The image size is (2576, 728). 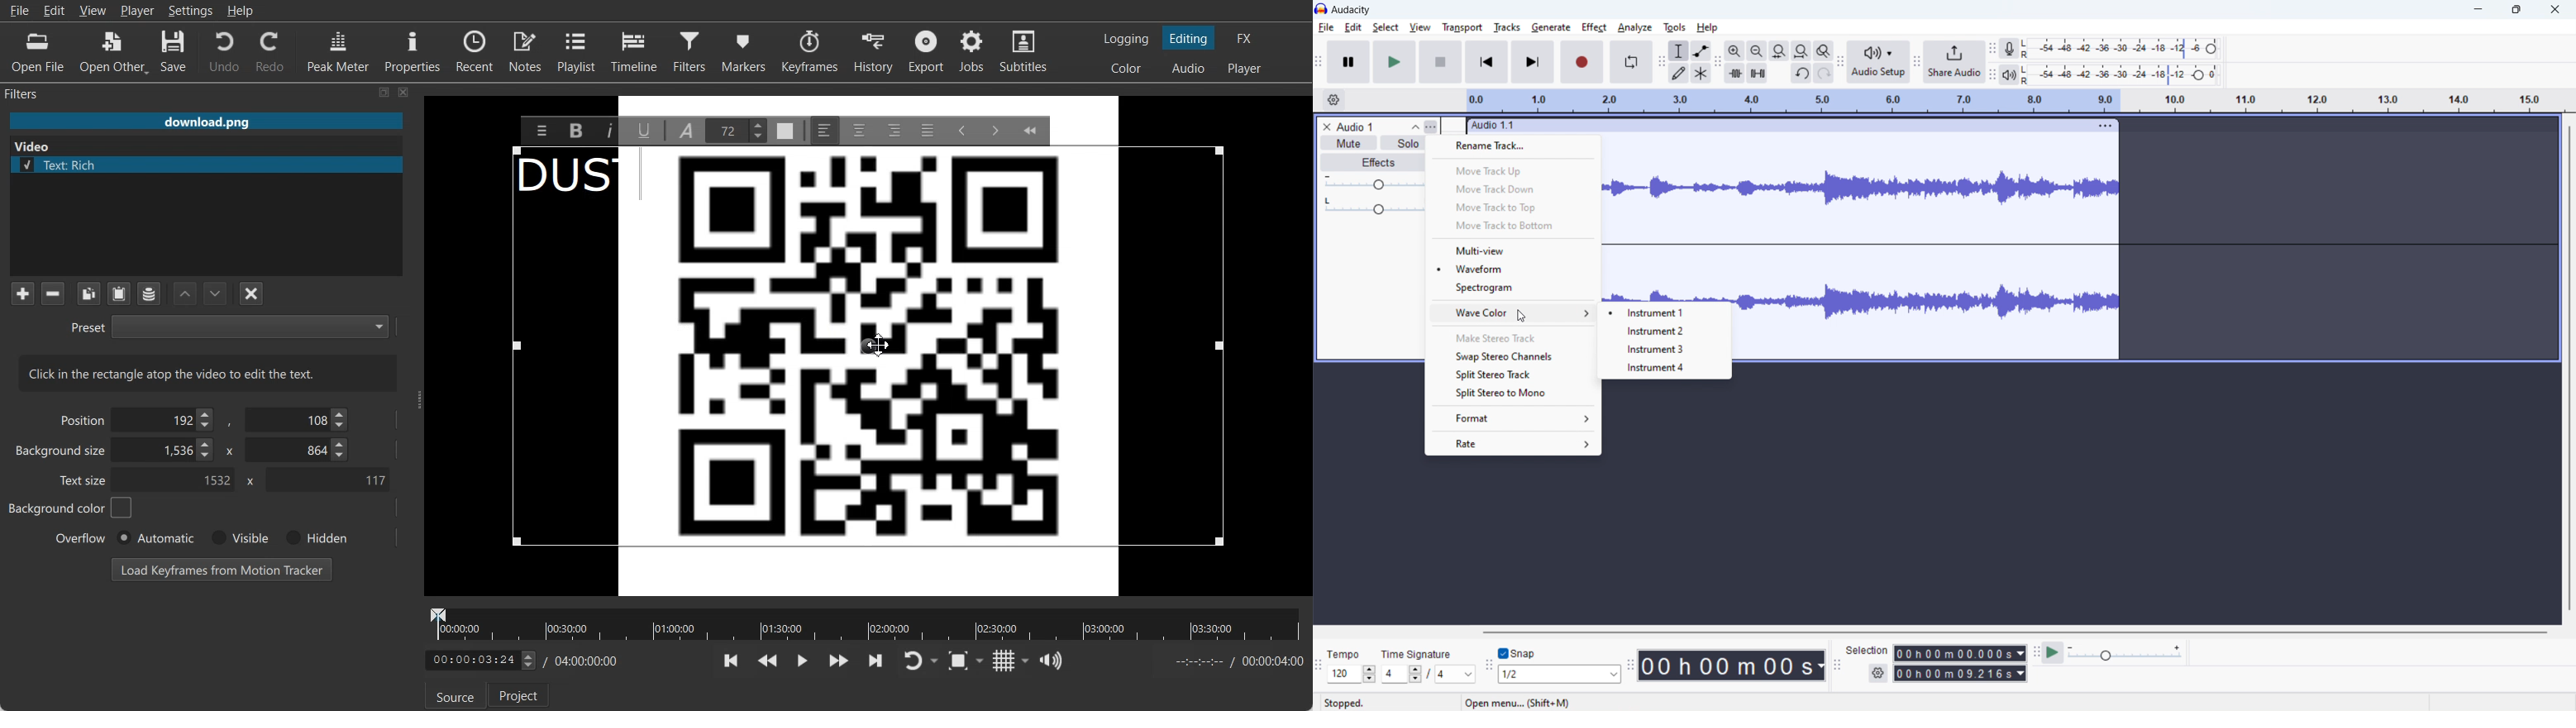 What do you see at coordinates (2010, 75) in the screenshot?
I see `playback meter` at bounding box center [2010, 75].